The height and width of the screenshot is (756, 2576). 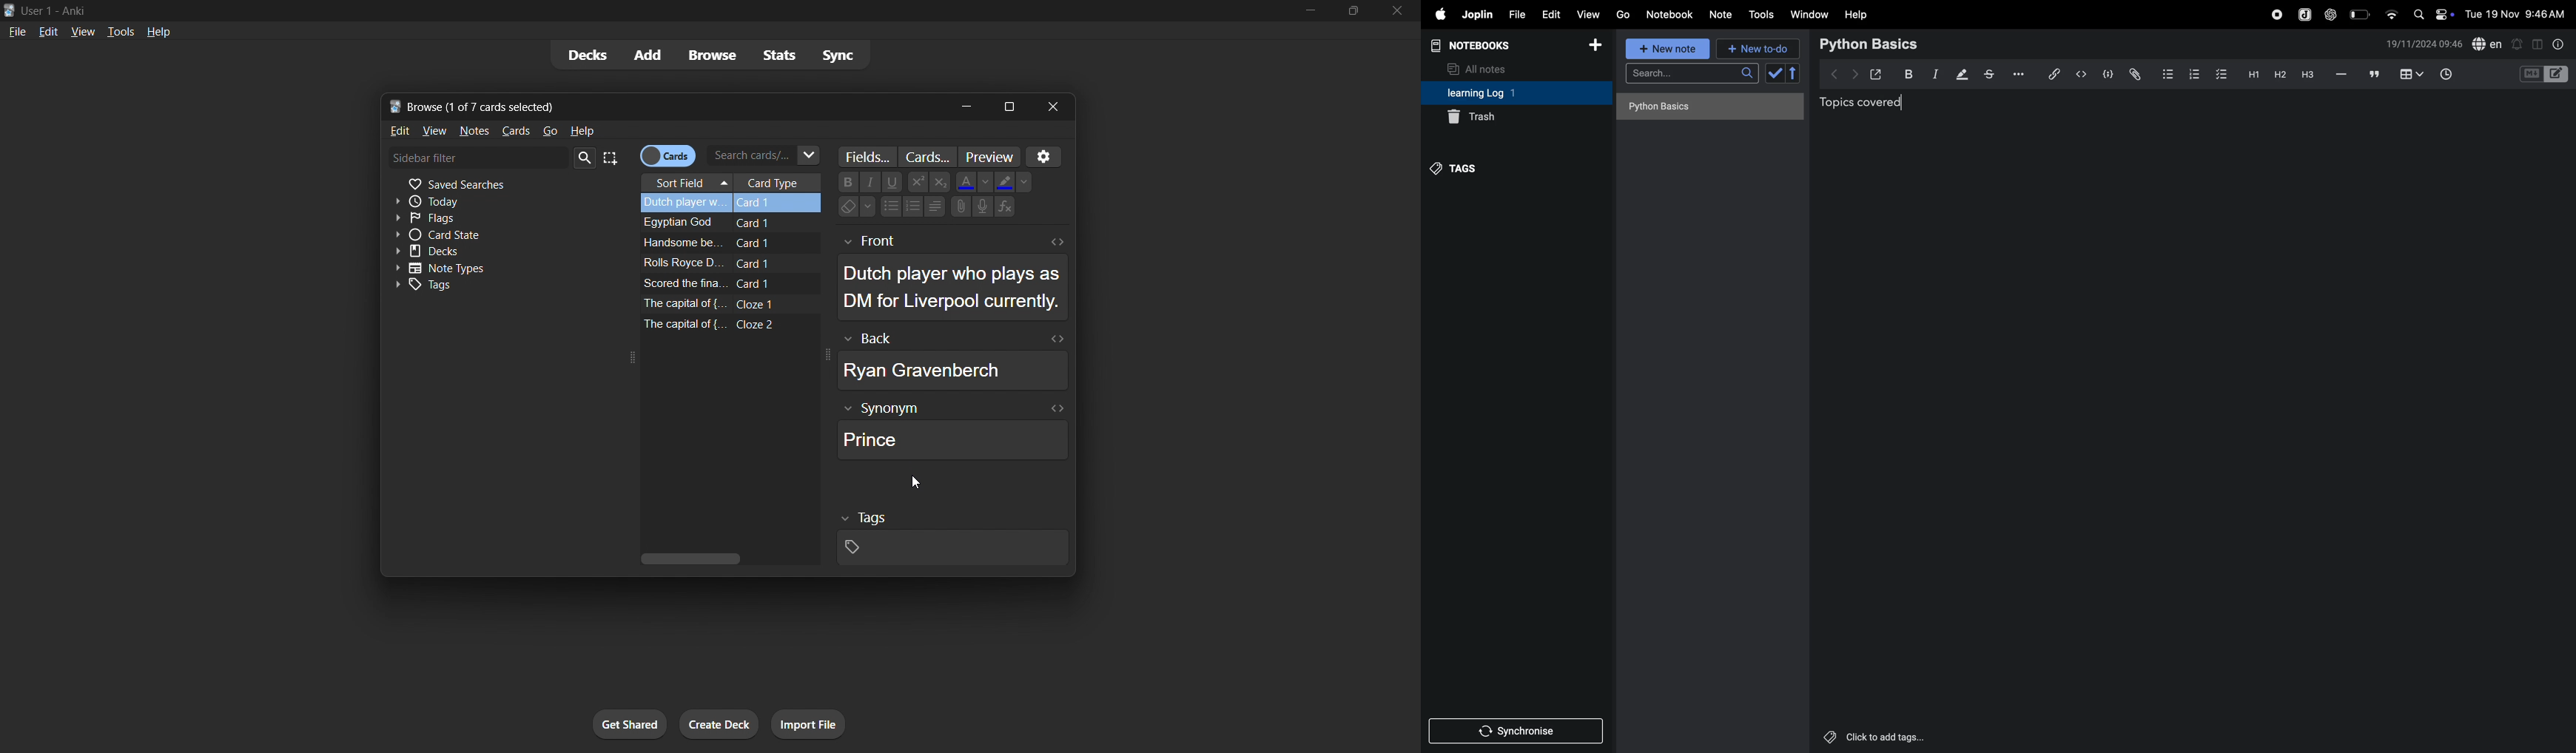 I want to click on flags filter toggle, so click(x=488, y=218).